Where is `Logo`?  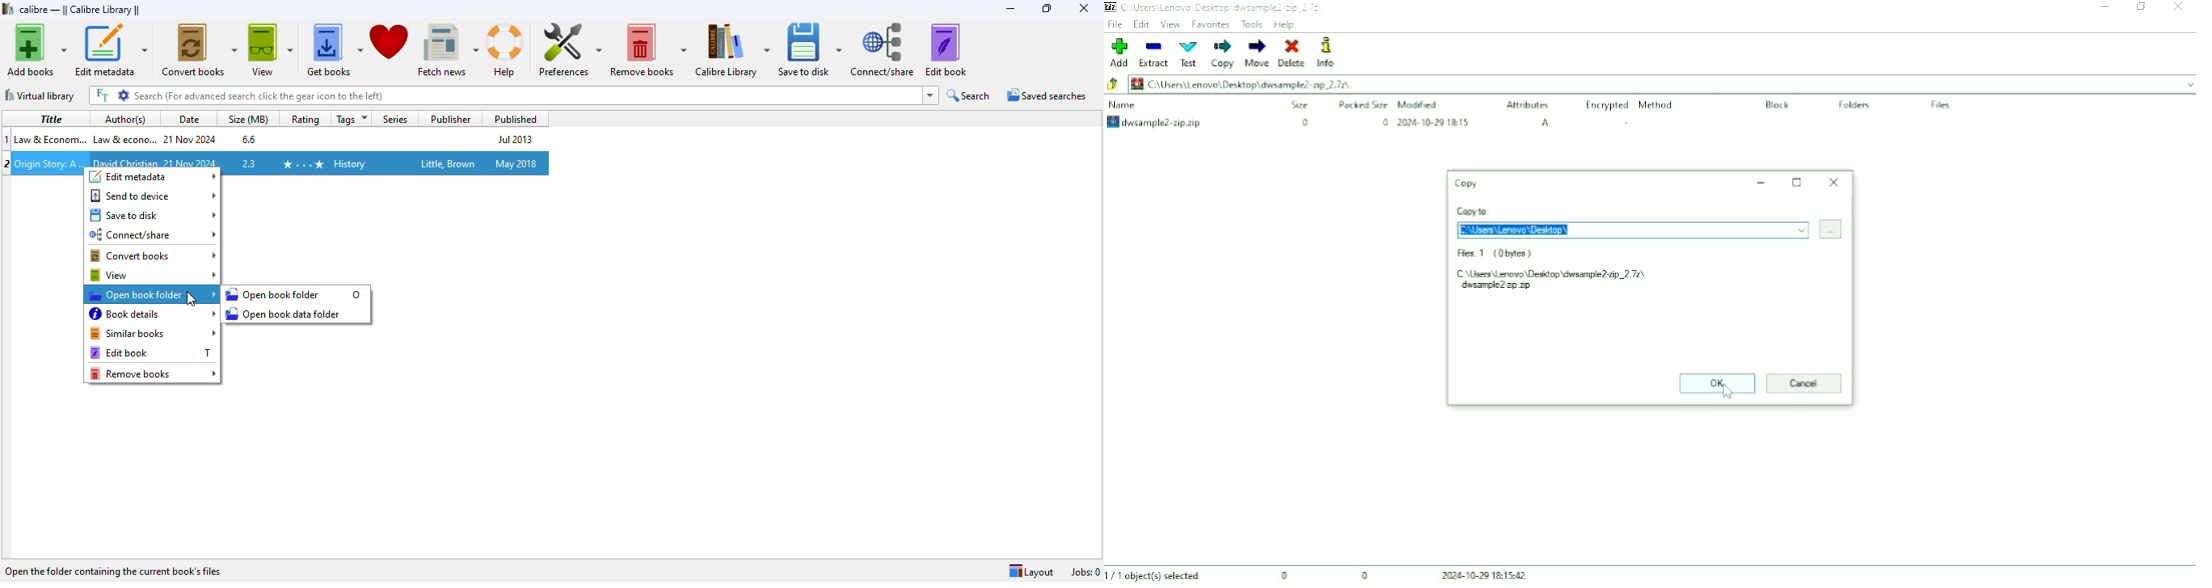
Logo is located at coordinates (1111, 7).